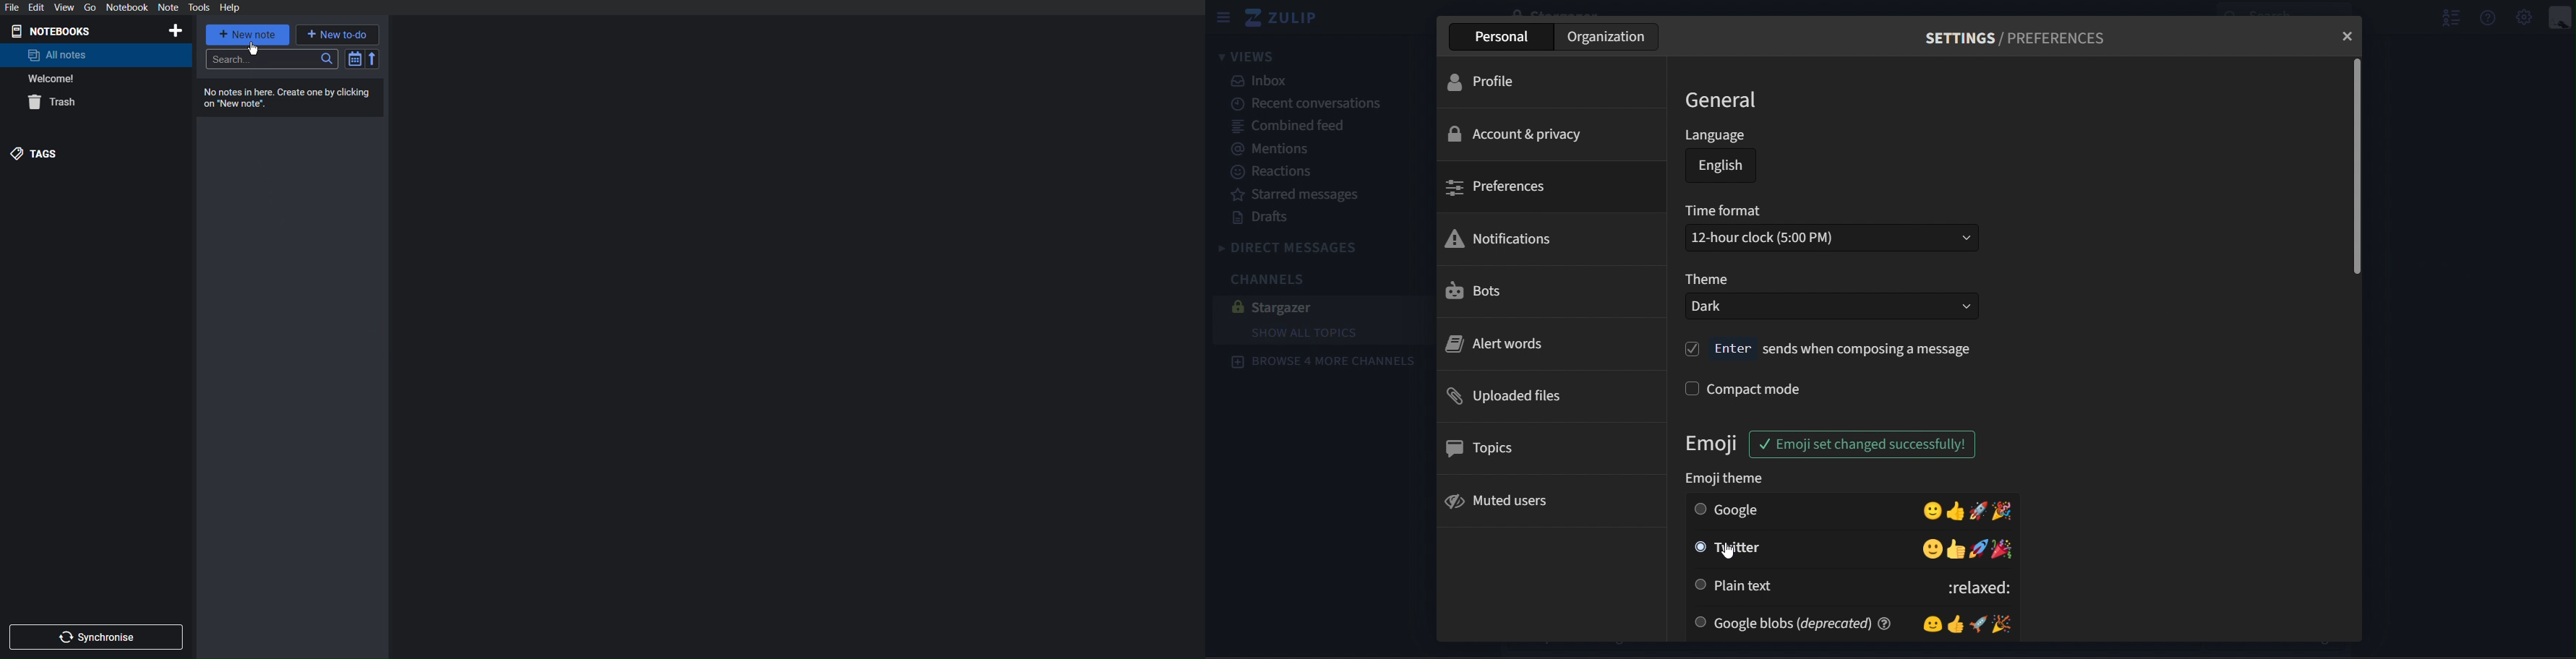  Describe the element at coordinates (293, 99) in the screenshot. I see `No notes in here` at that location.